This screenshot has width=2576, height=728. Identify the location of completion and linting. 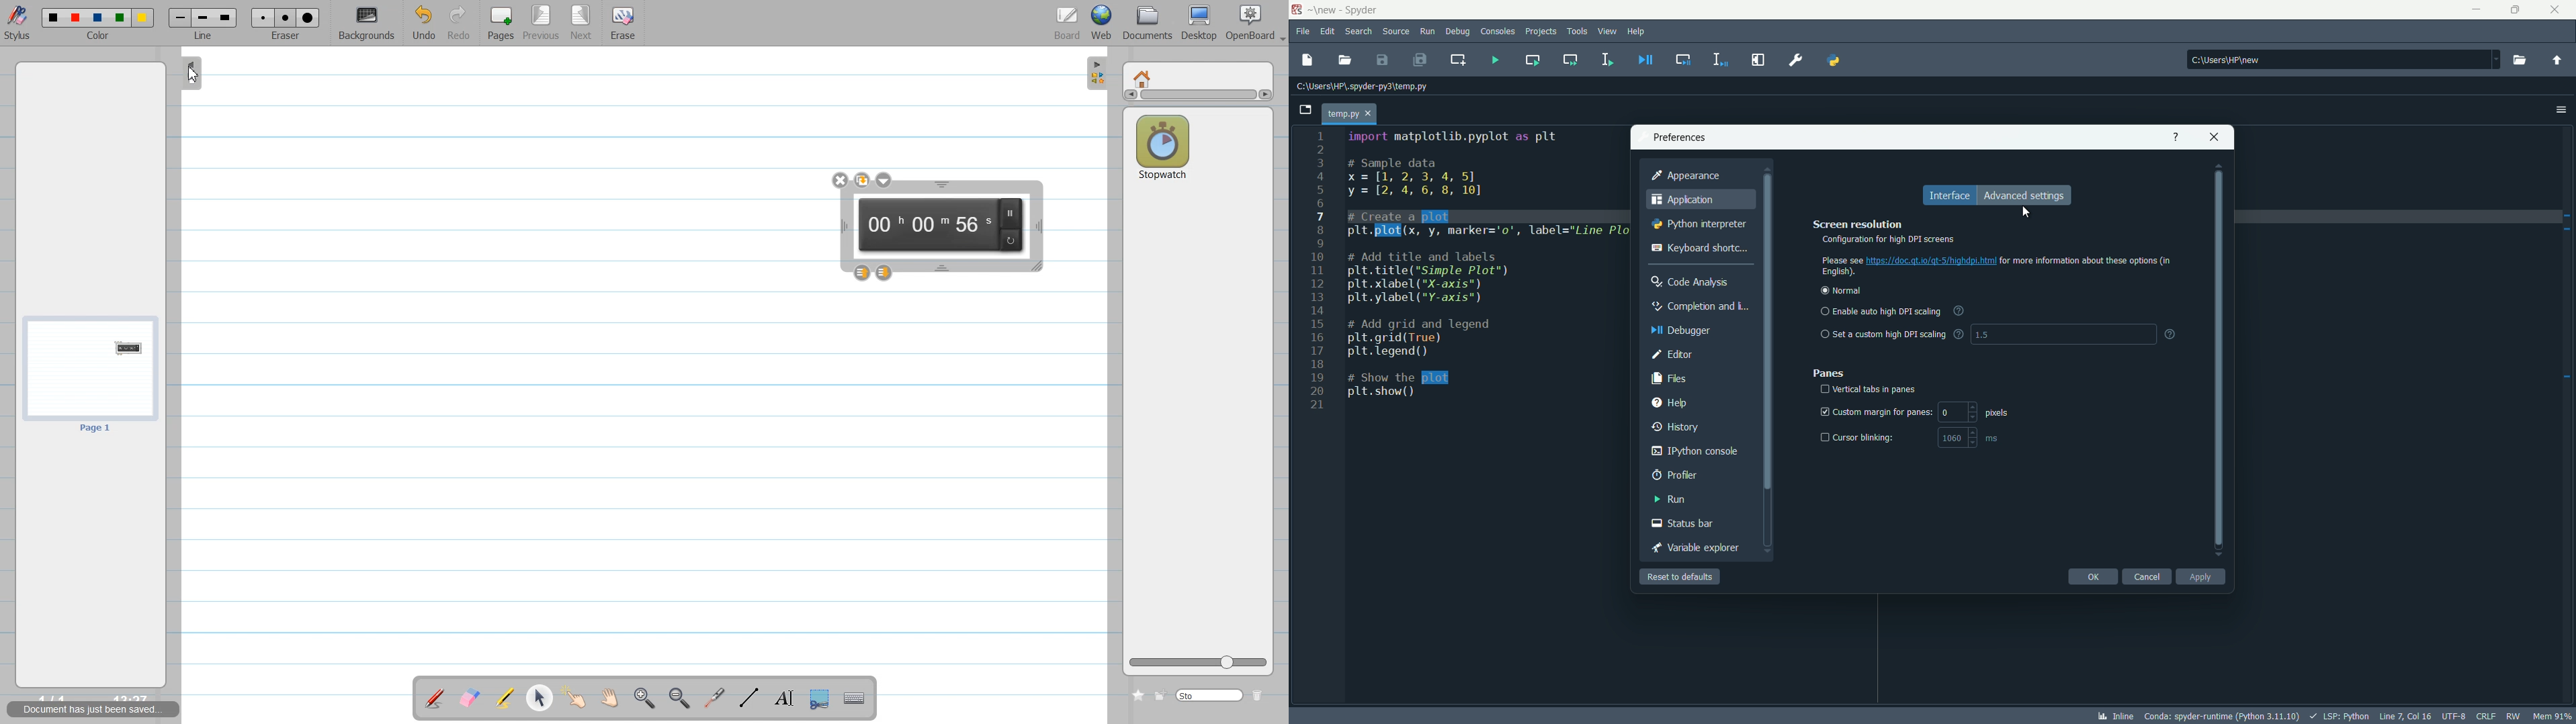
(1699, 307).